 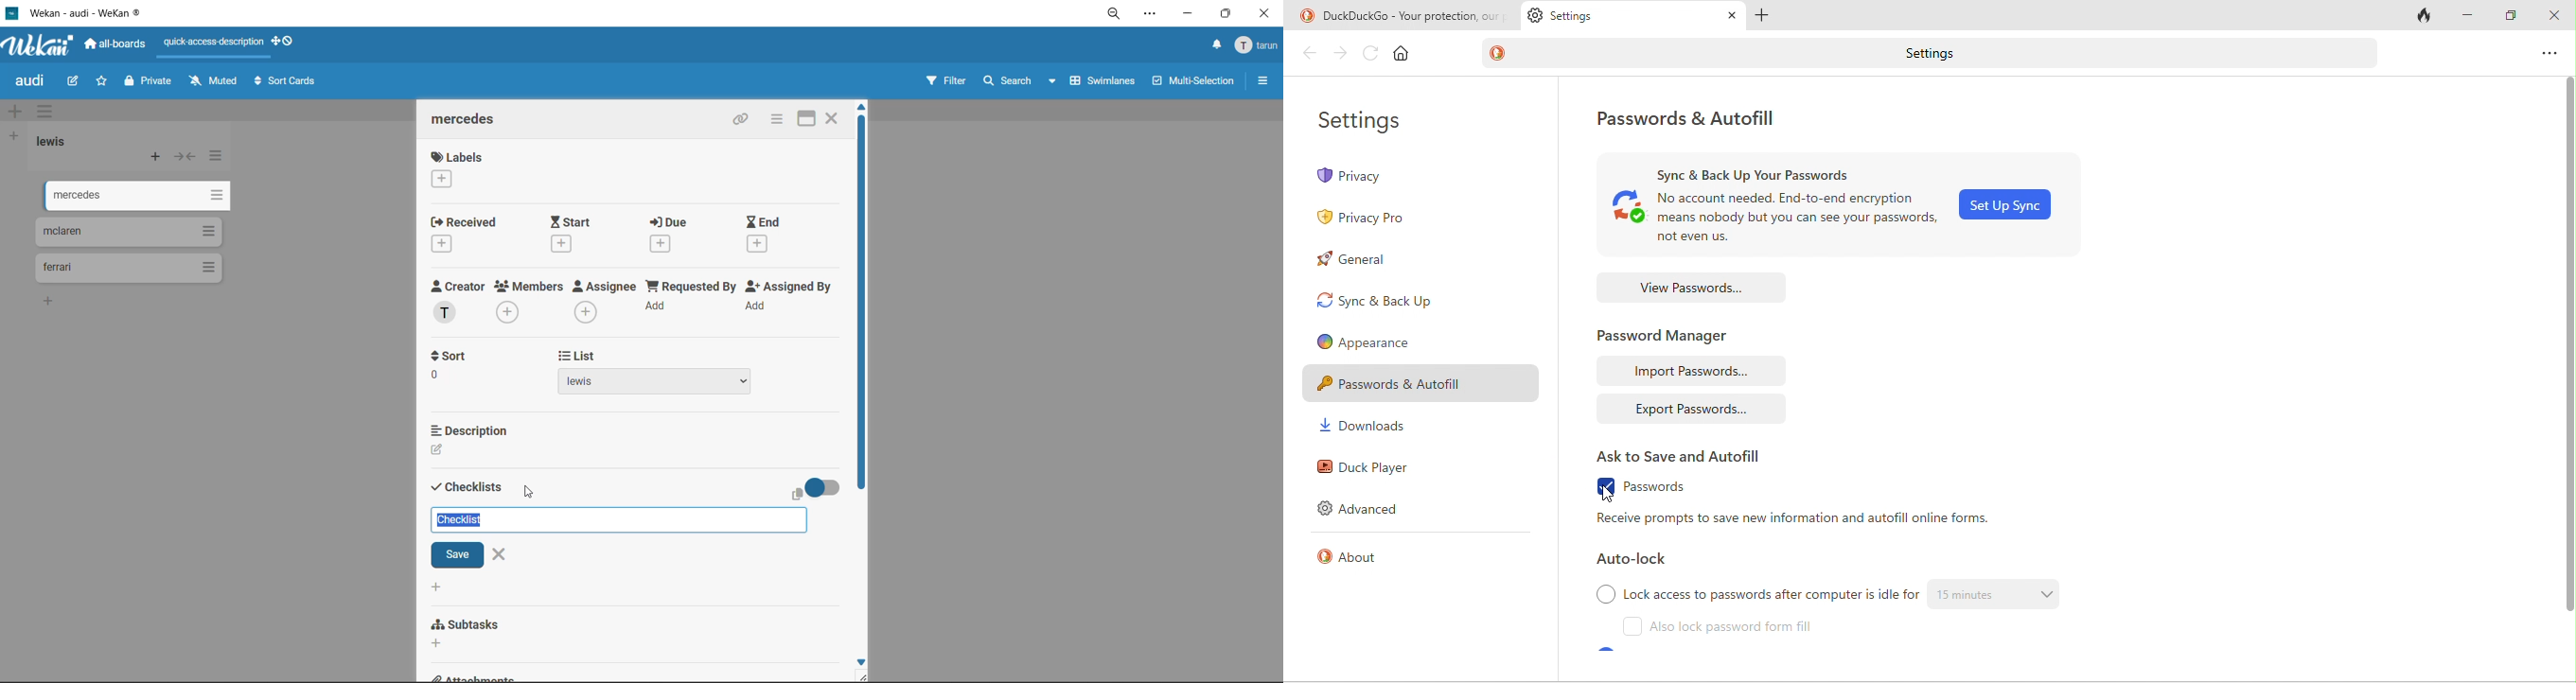 What do you see at coordinates (464, 380) in the screenshot?
I see `sort` at bounding box center [464, 380].